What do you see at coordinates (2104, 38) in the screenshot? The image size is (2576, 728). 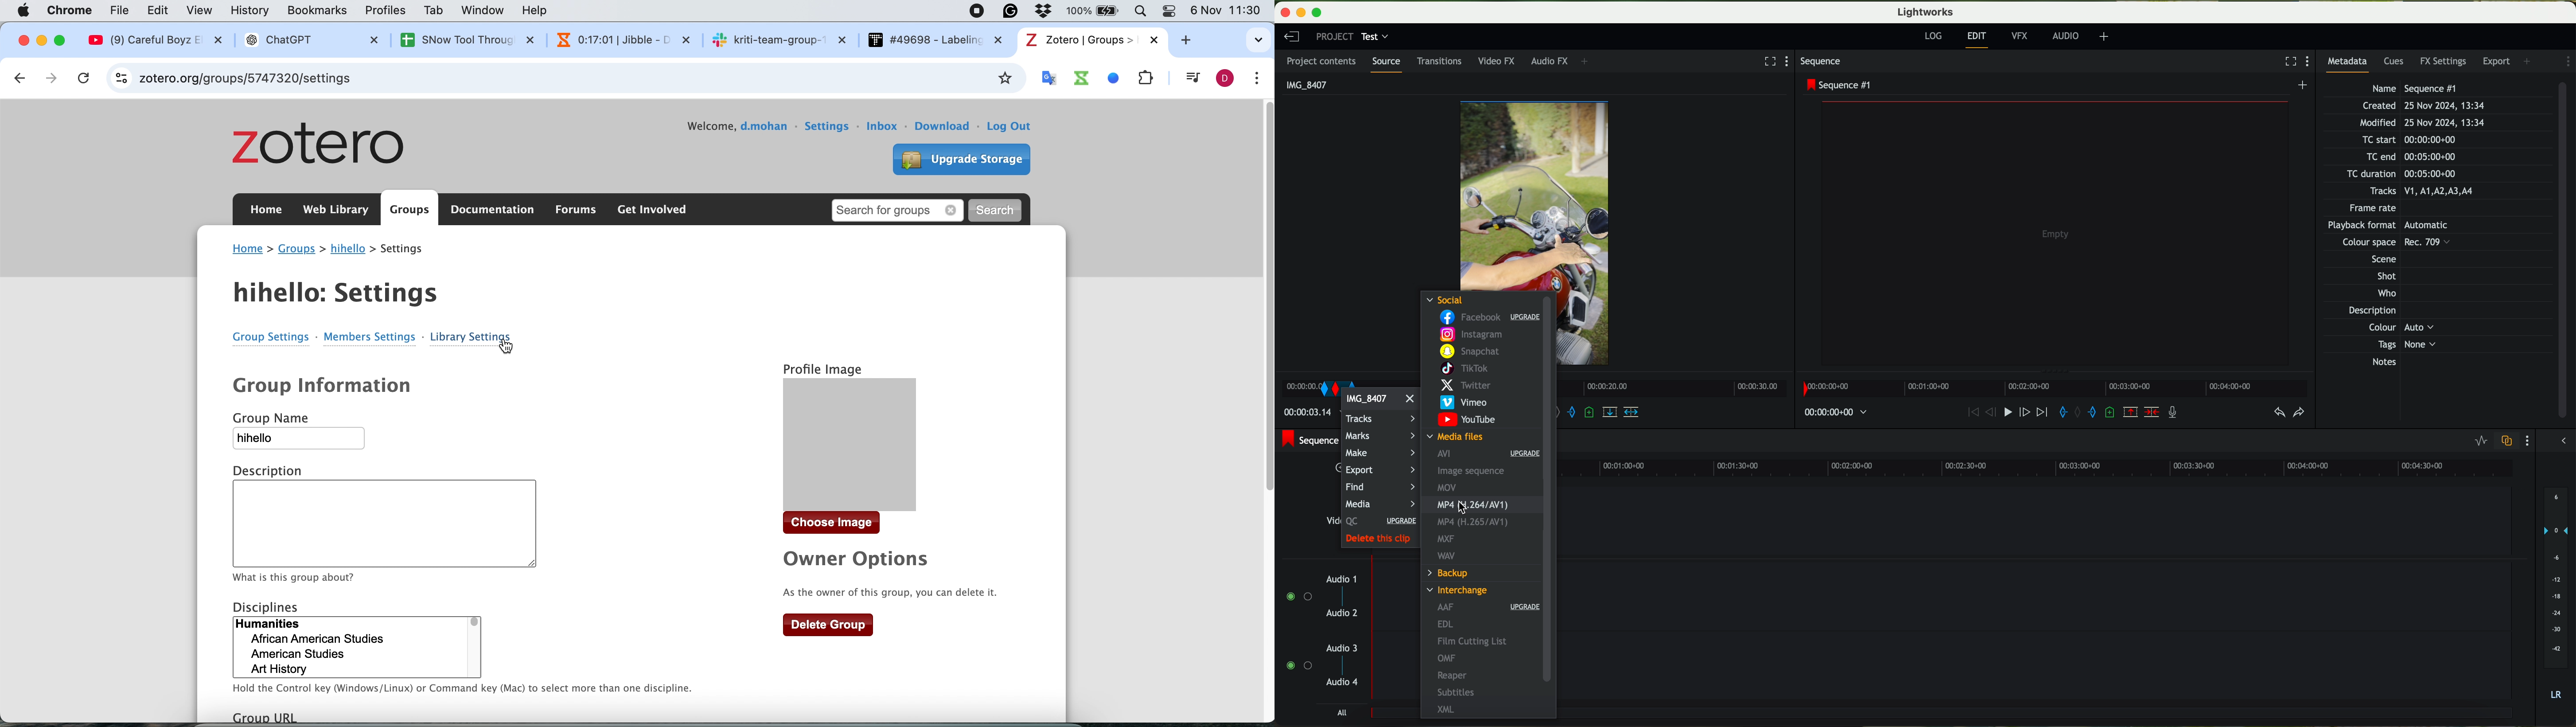 I see `+` at bounding box center [2104, 38].